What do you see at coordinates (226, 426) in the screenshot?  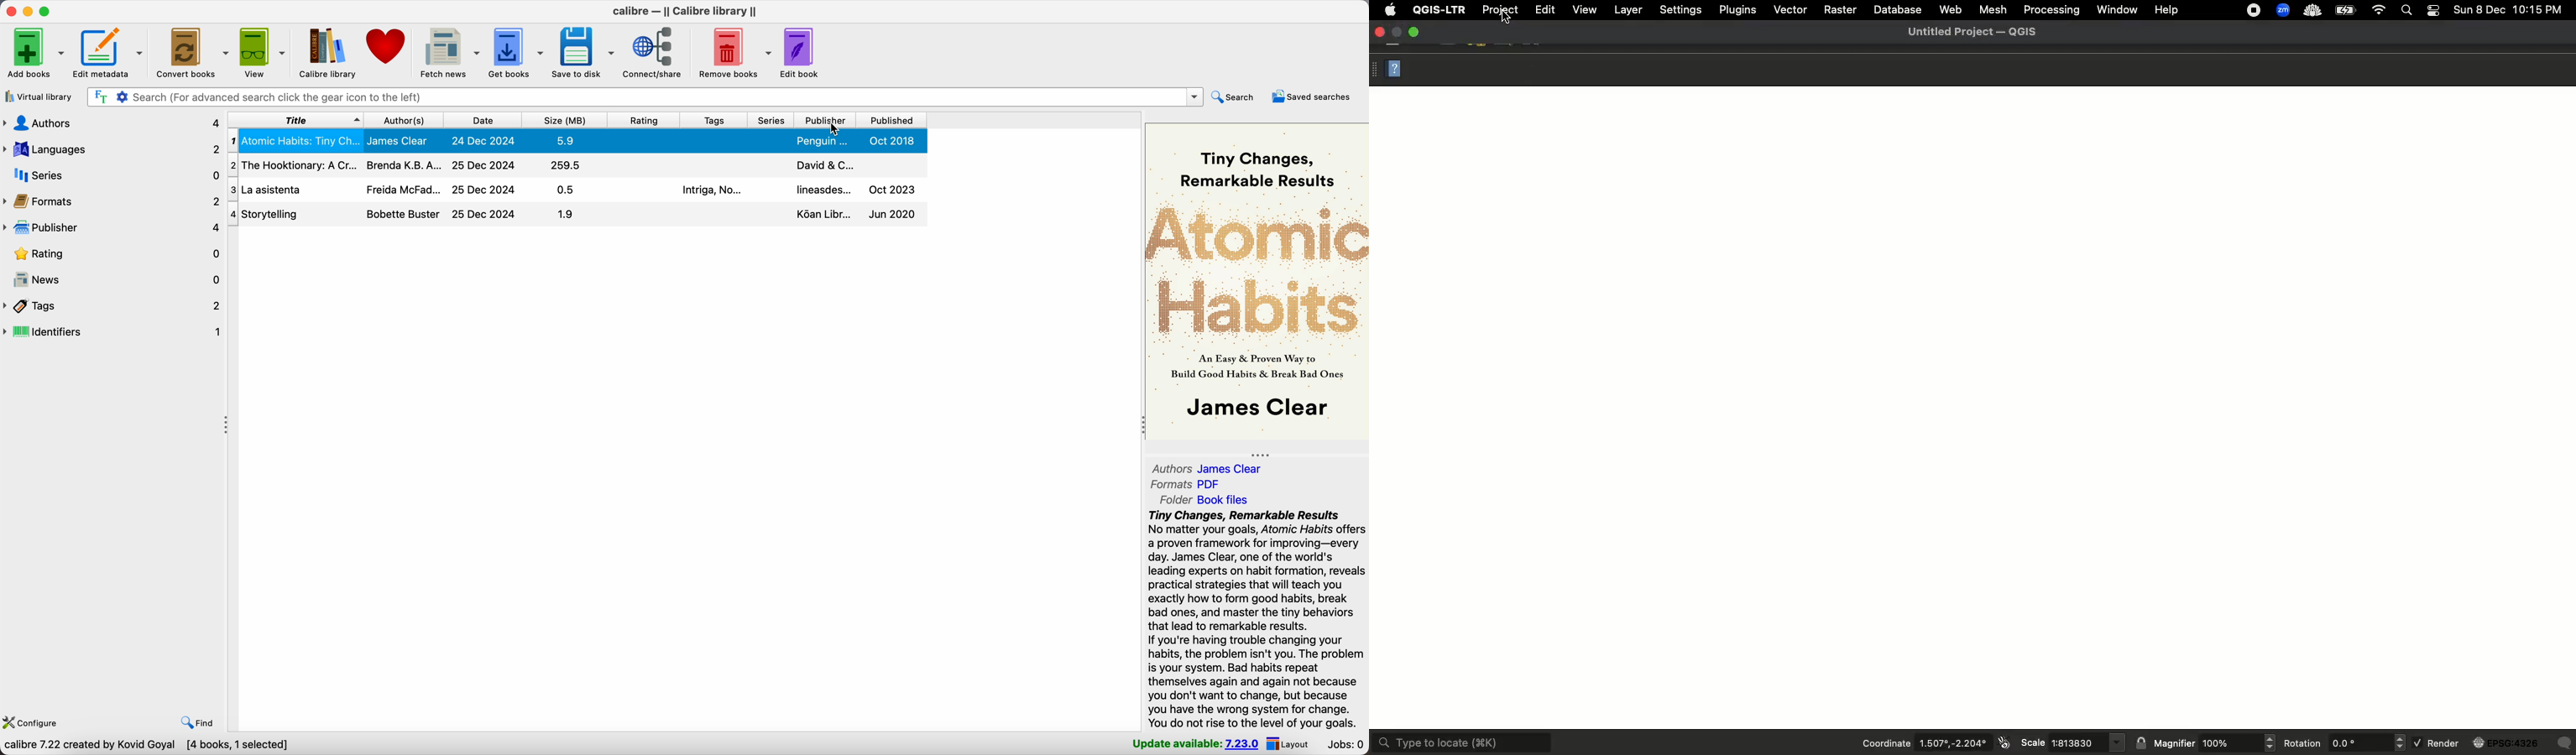 I see `toggle expand/contract` at bounding box center [226, 426].